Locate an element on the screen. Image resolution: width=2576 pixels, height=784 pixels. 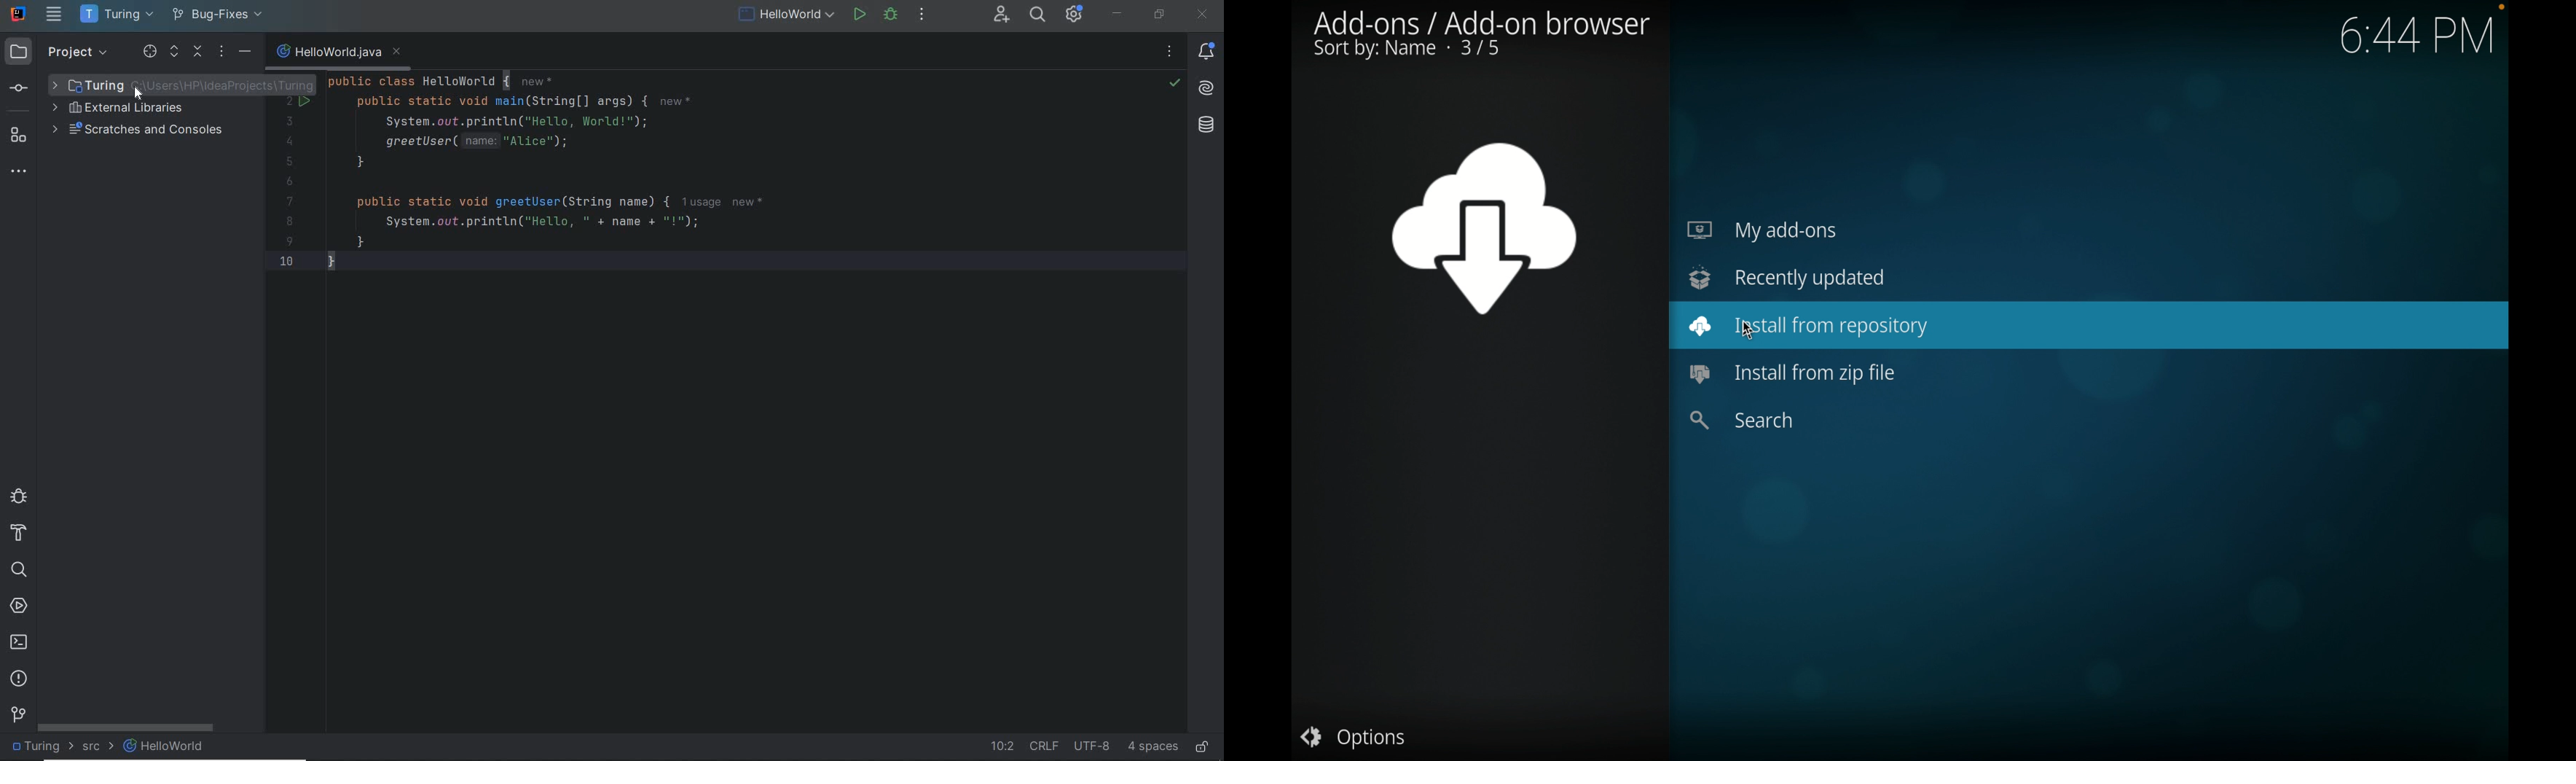
notifications is located at coordinates (1207, 52).